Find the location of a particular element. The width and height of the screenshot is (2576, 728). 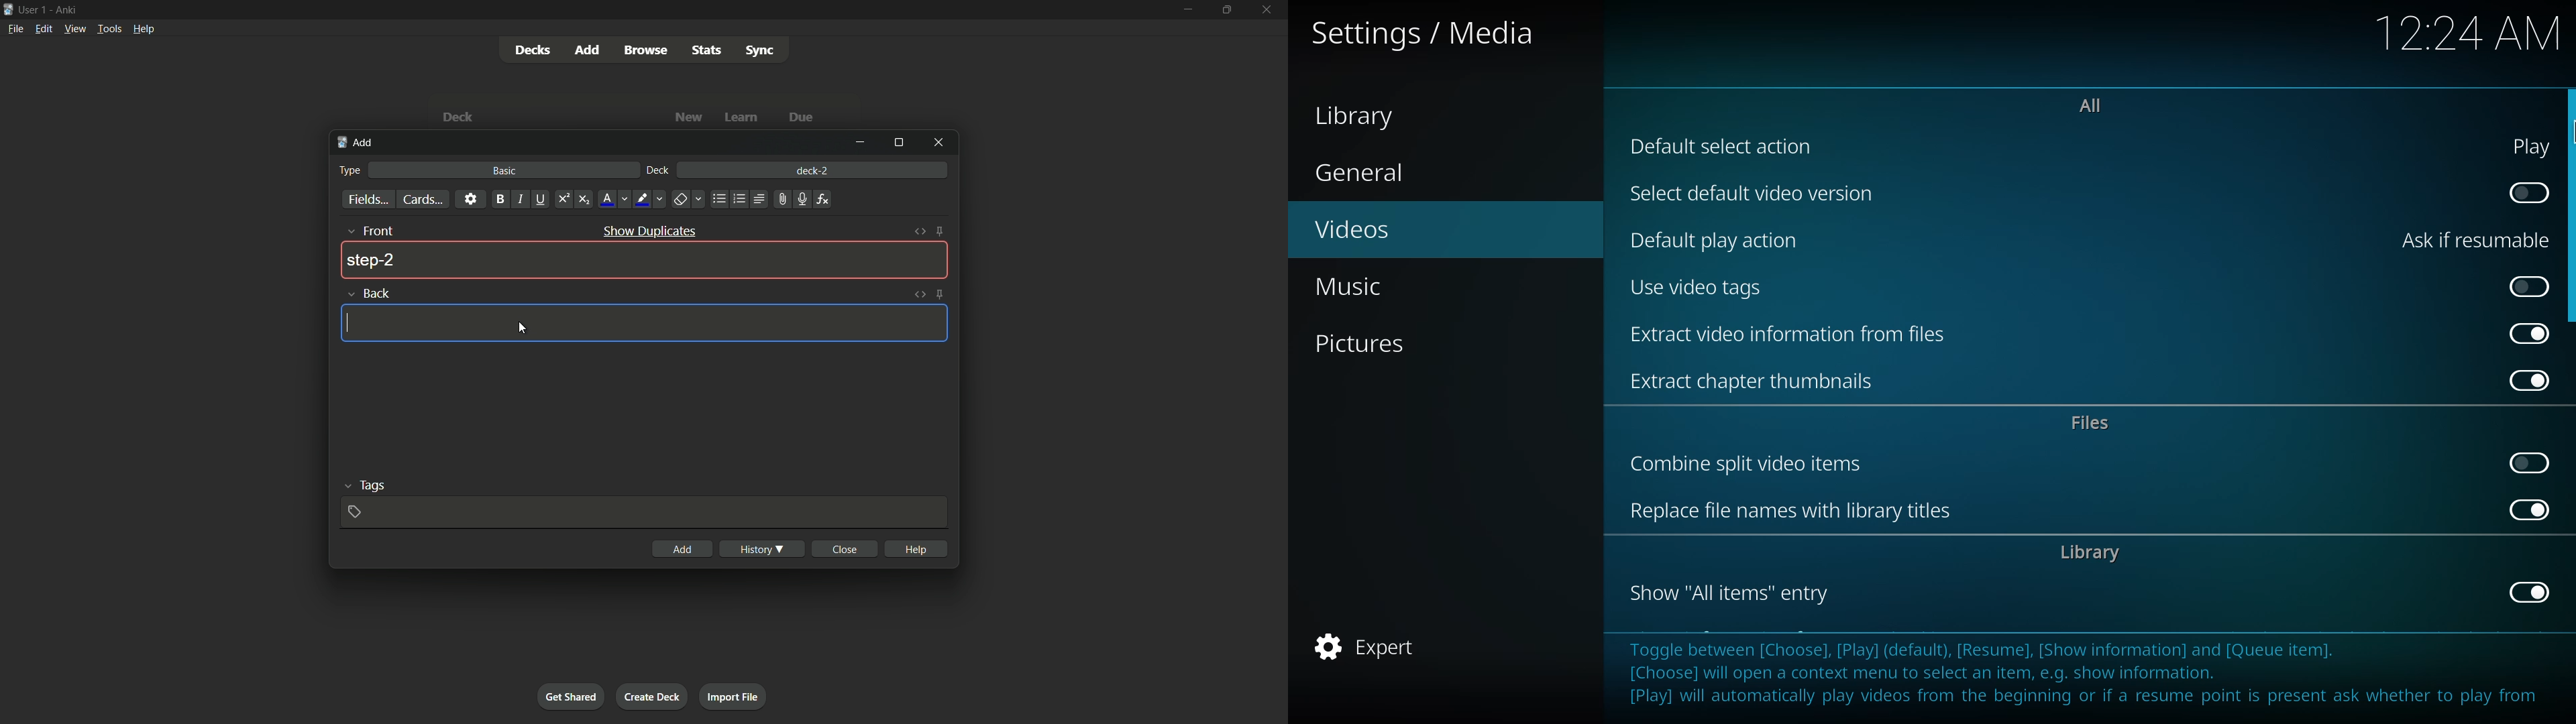

time is located at coordinates (2471, 31).